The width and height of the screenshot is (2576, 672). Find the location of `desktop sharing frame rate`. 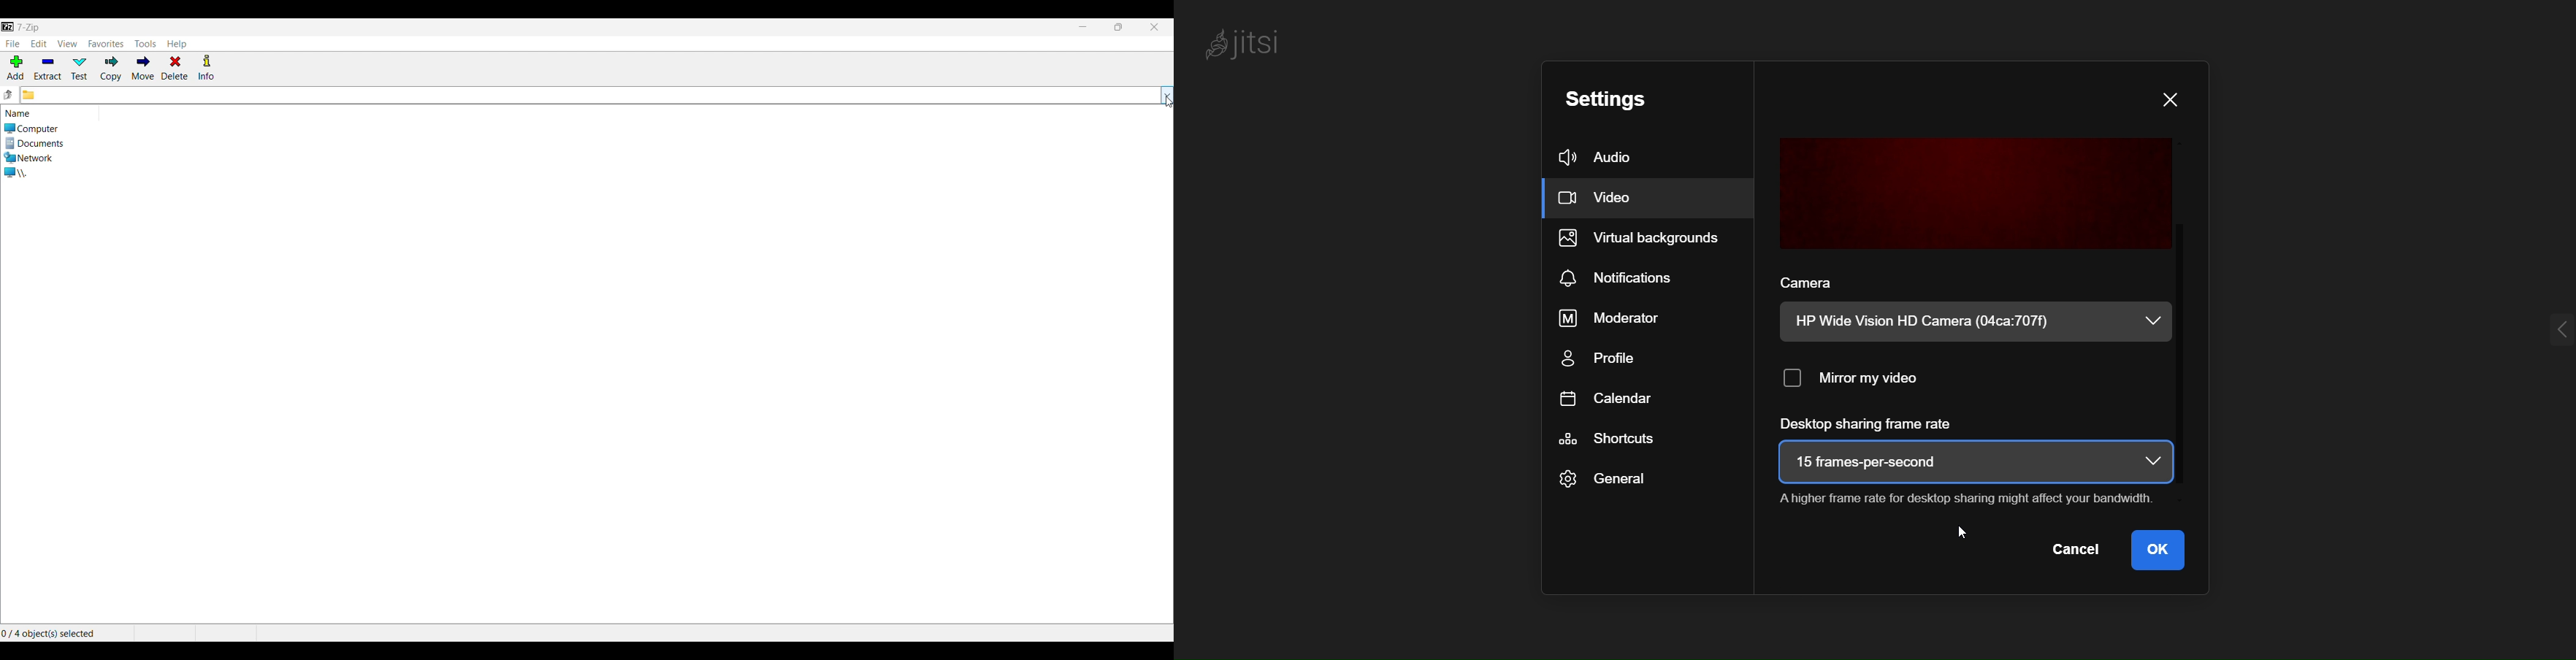

desktop sharing frame rate is located at coordinates (1870, 423).